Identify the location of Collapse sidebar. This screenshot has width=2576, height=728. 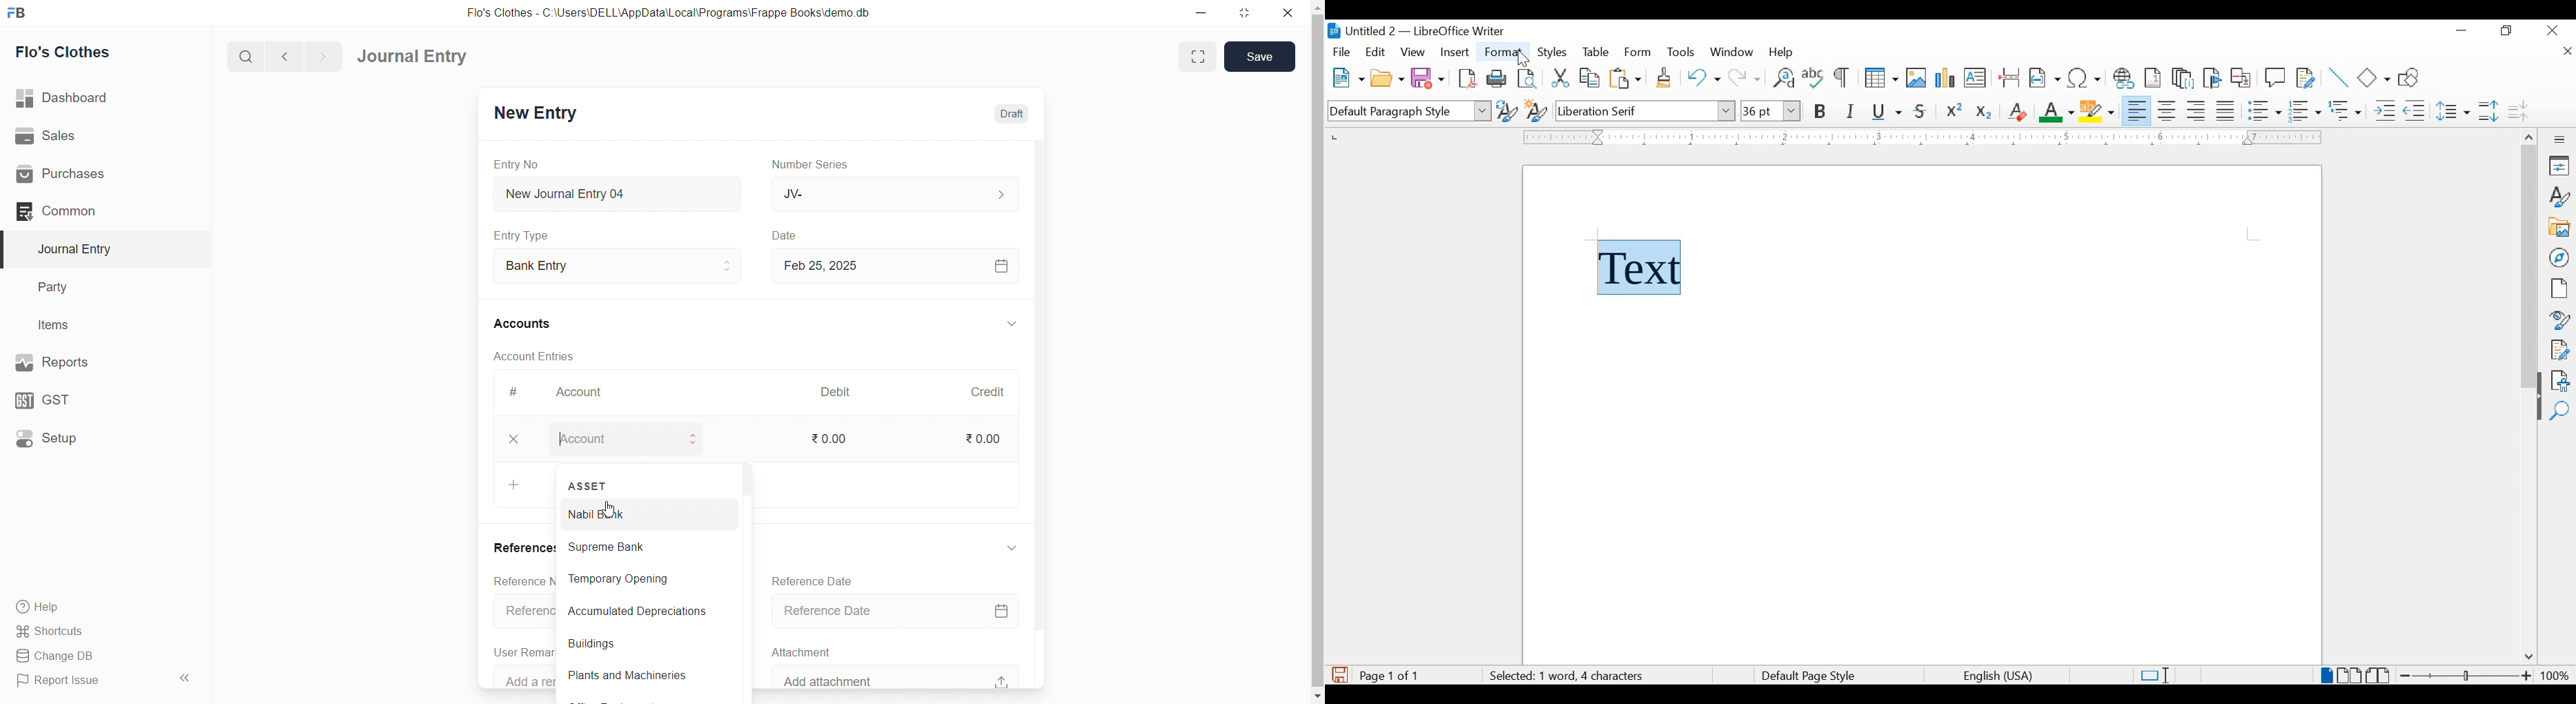
(186, 681).